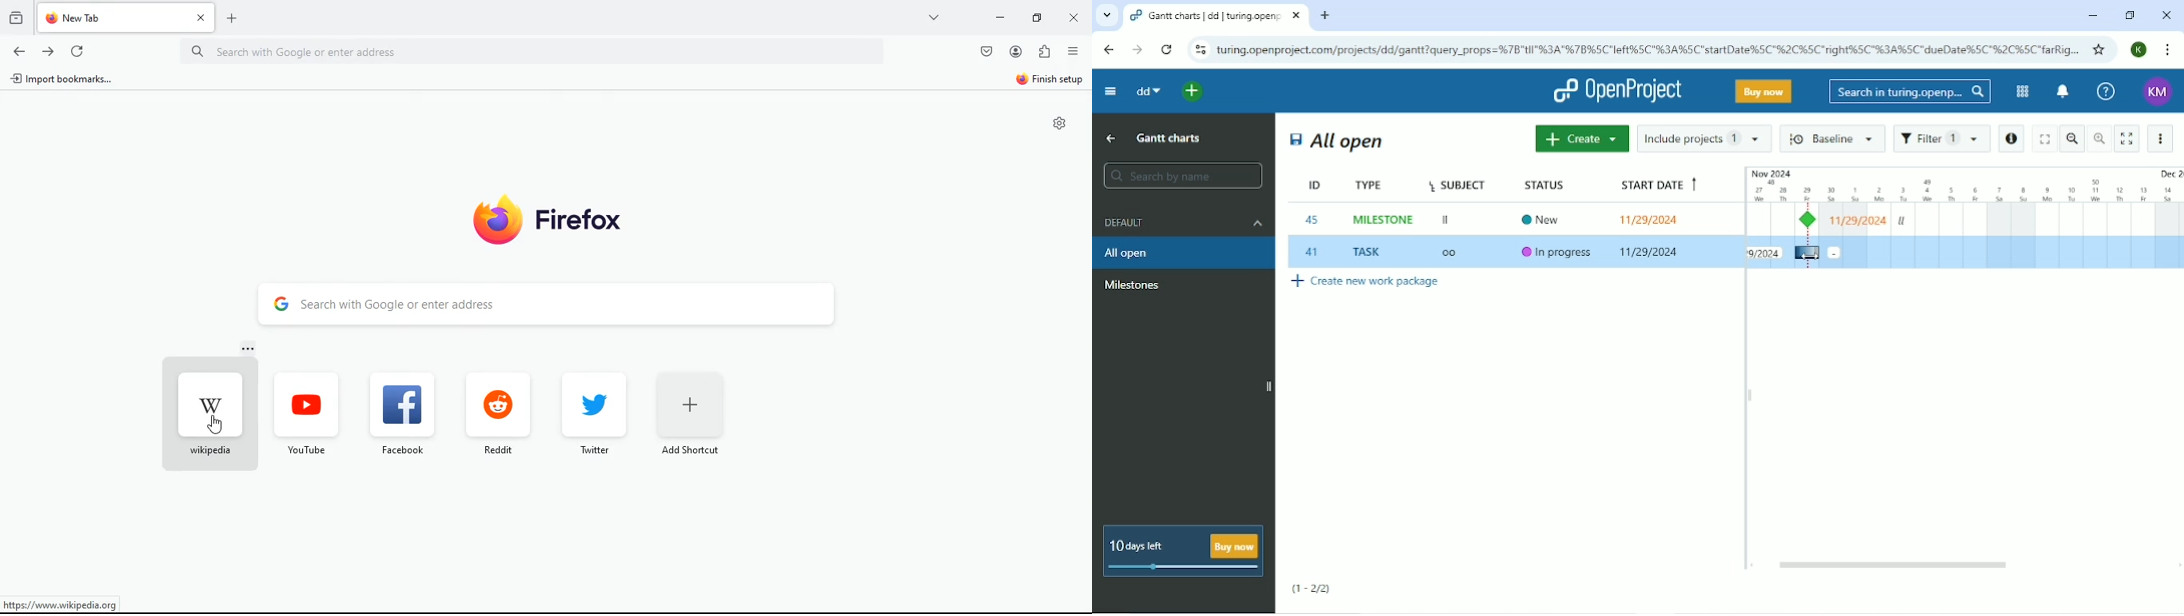  What do you see at coordinates (2127, 139) in the screenshot?
I see `Activate zen mode` at bounding box center [2127, 139].